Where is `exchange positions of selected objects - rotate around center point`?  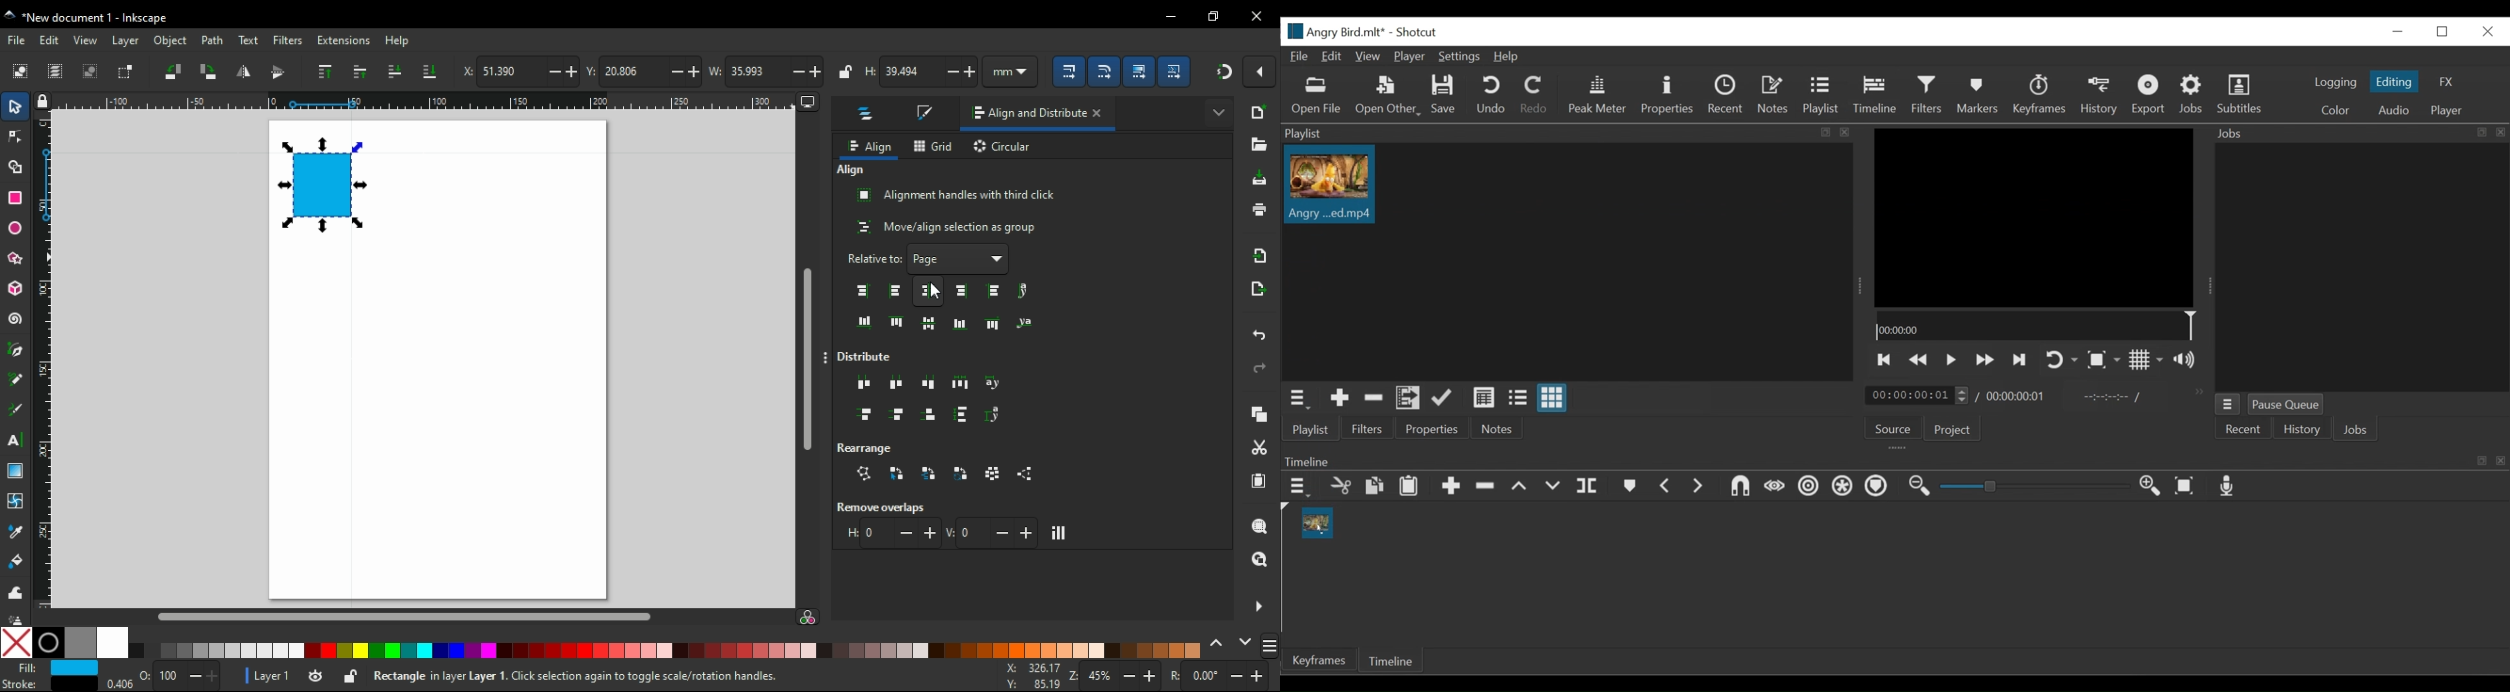
exchange positions of selected objects - rotate around center point is located at coordinates (962, 474).